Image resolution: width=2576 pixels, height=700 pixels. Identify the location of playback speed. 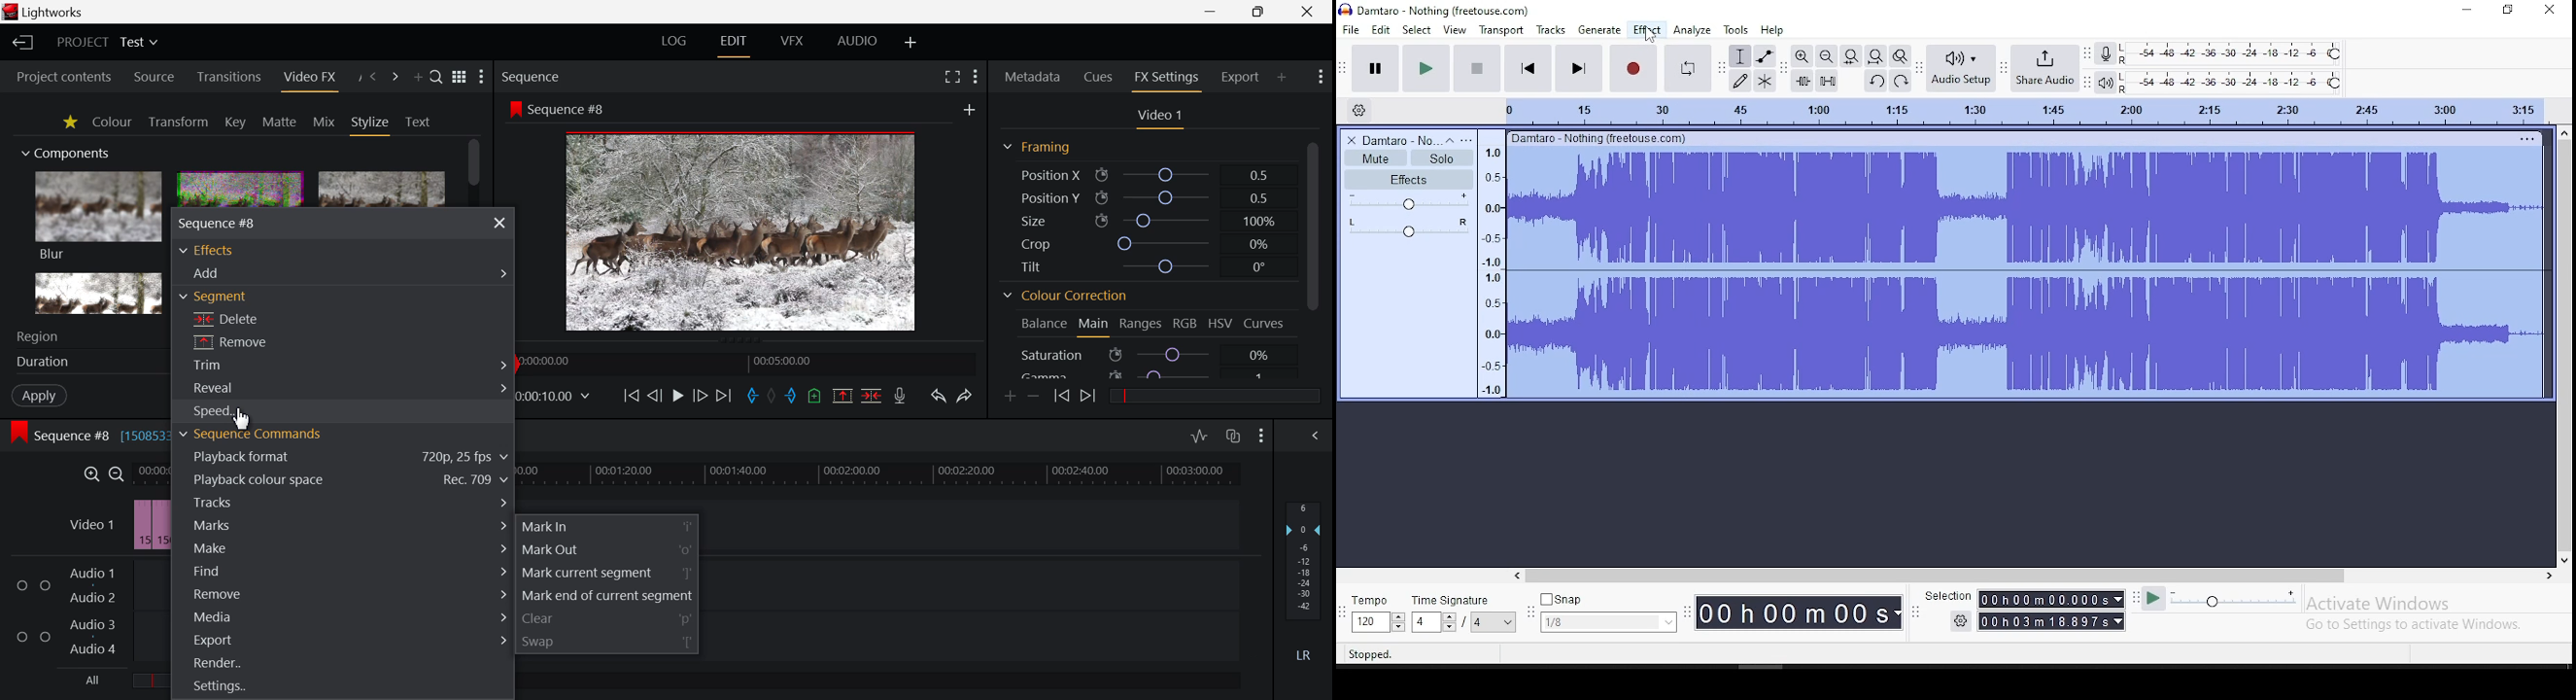
(2234, 600).